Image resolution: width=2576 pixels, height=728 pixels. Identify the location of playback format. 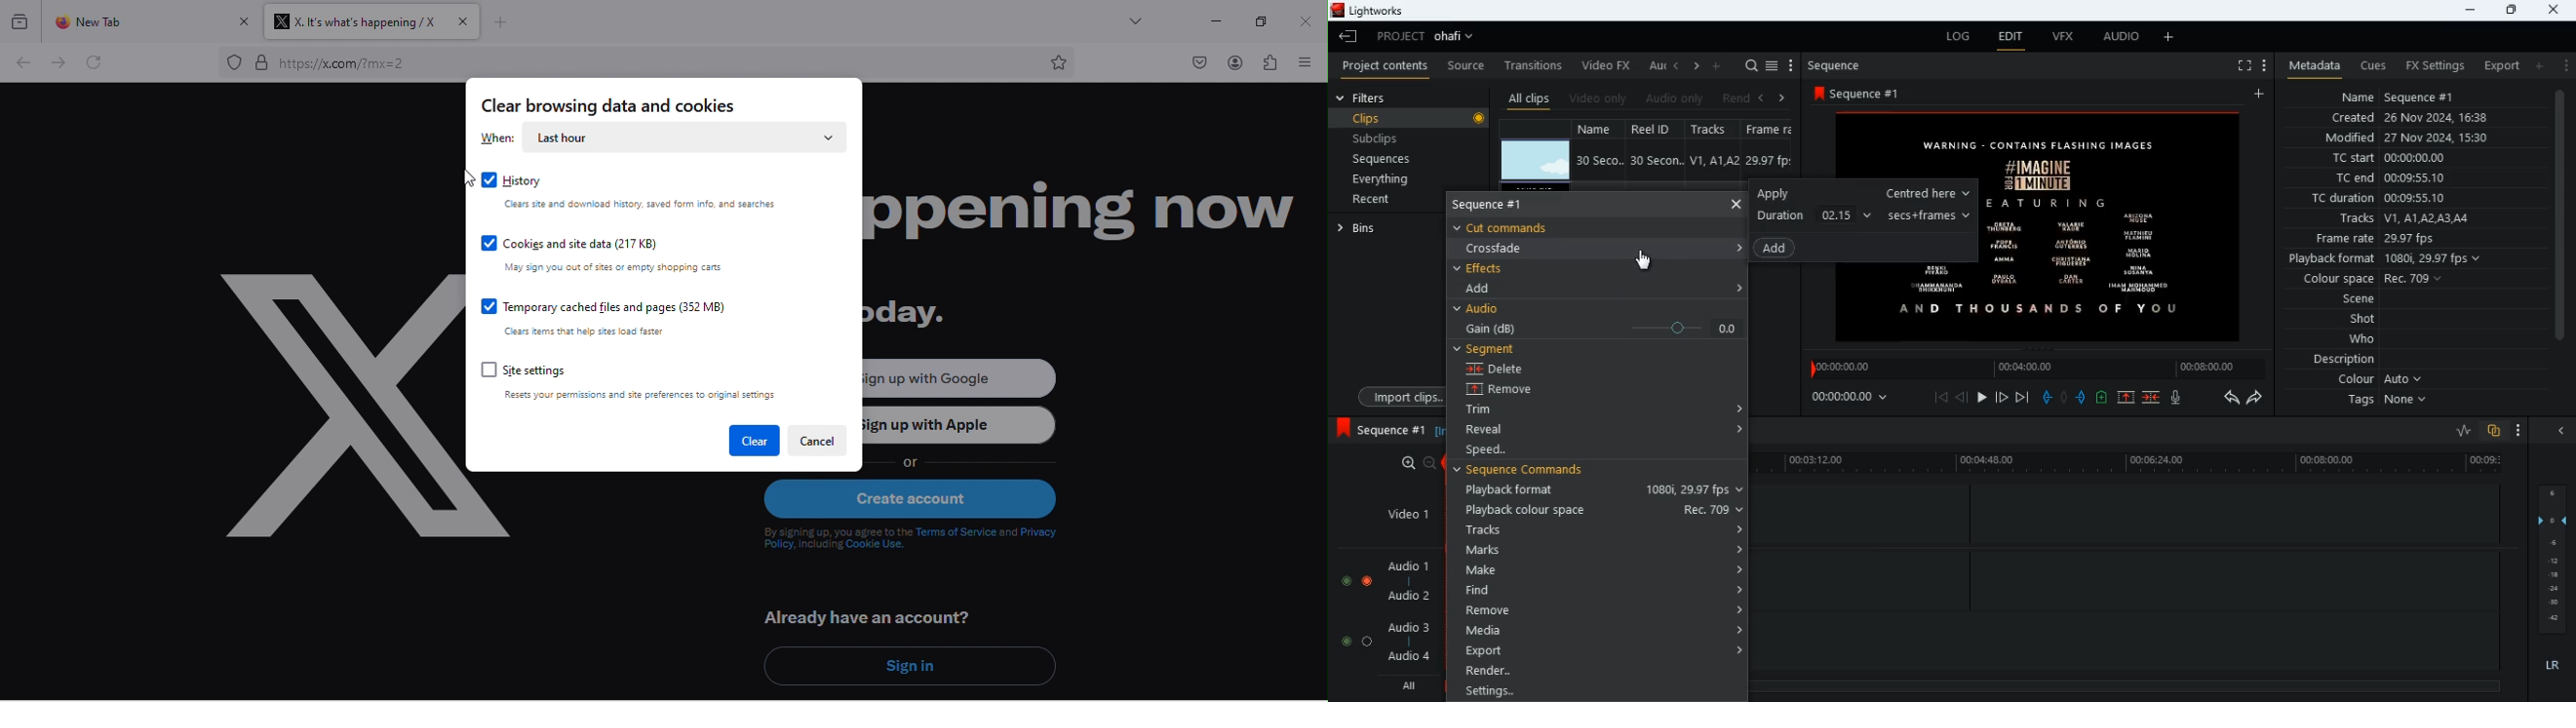
(1599, 491).